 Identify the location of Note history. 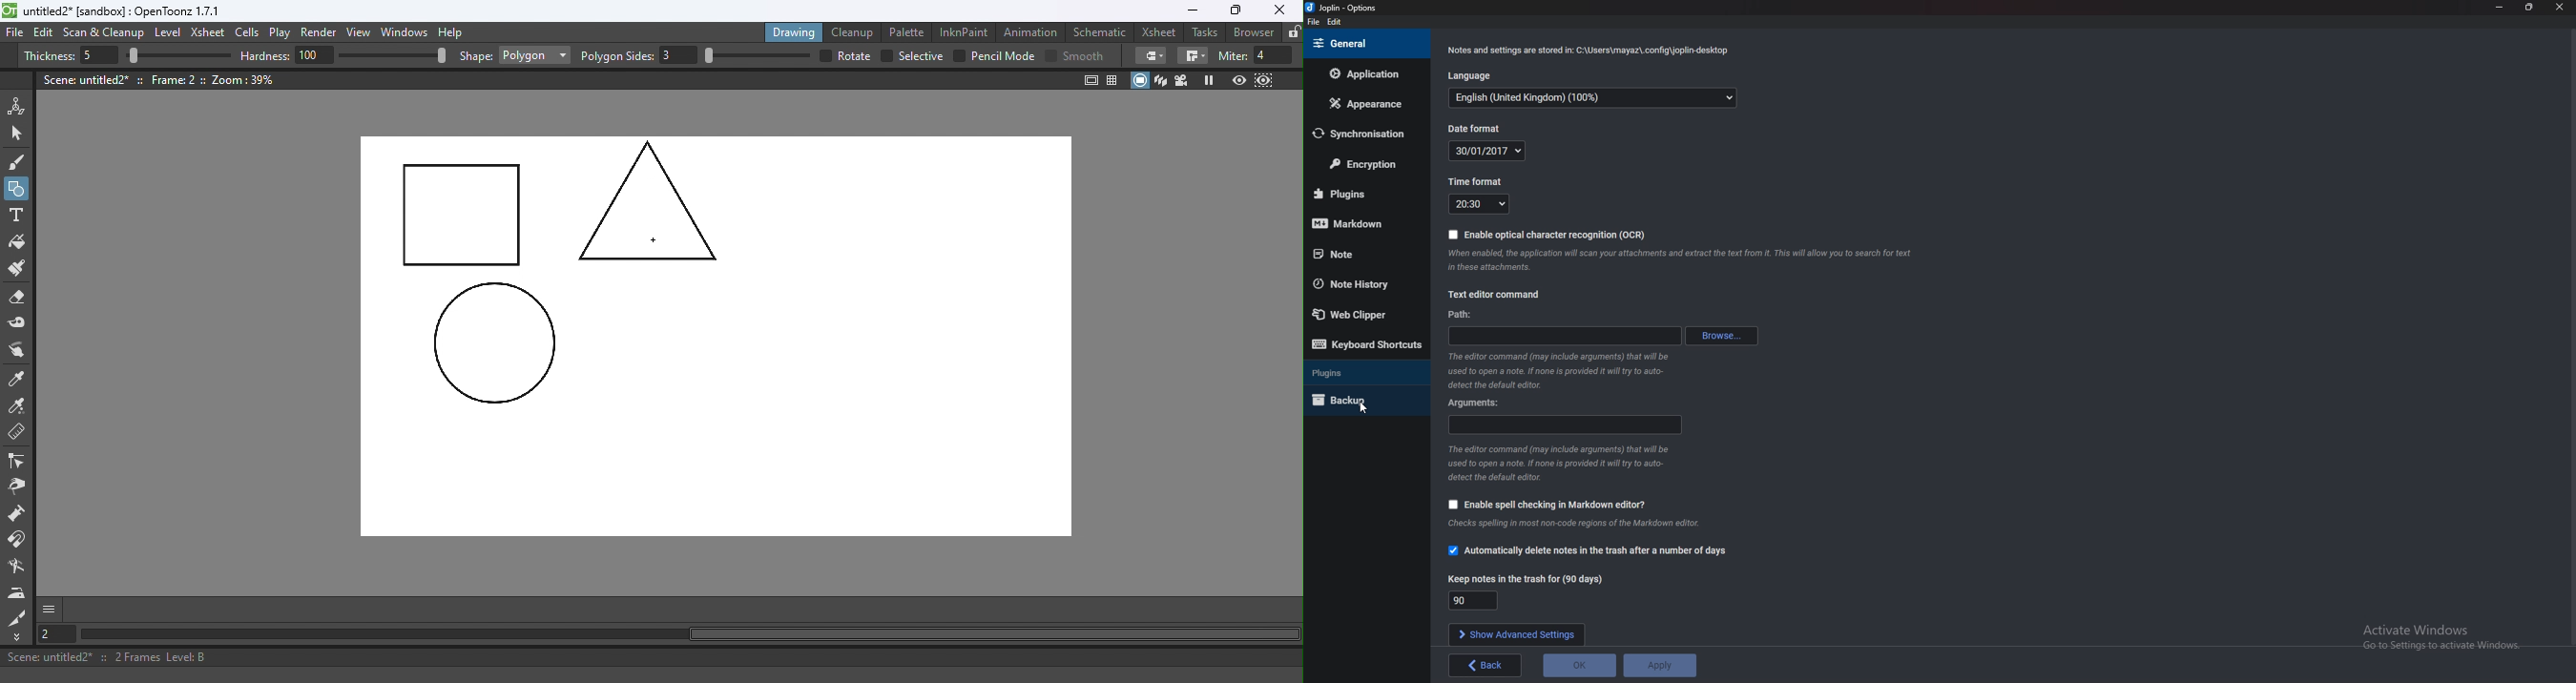
(1360, 285).